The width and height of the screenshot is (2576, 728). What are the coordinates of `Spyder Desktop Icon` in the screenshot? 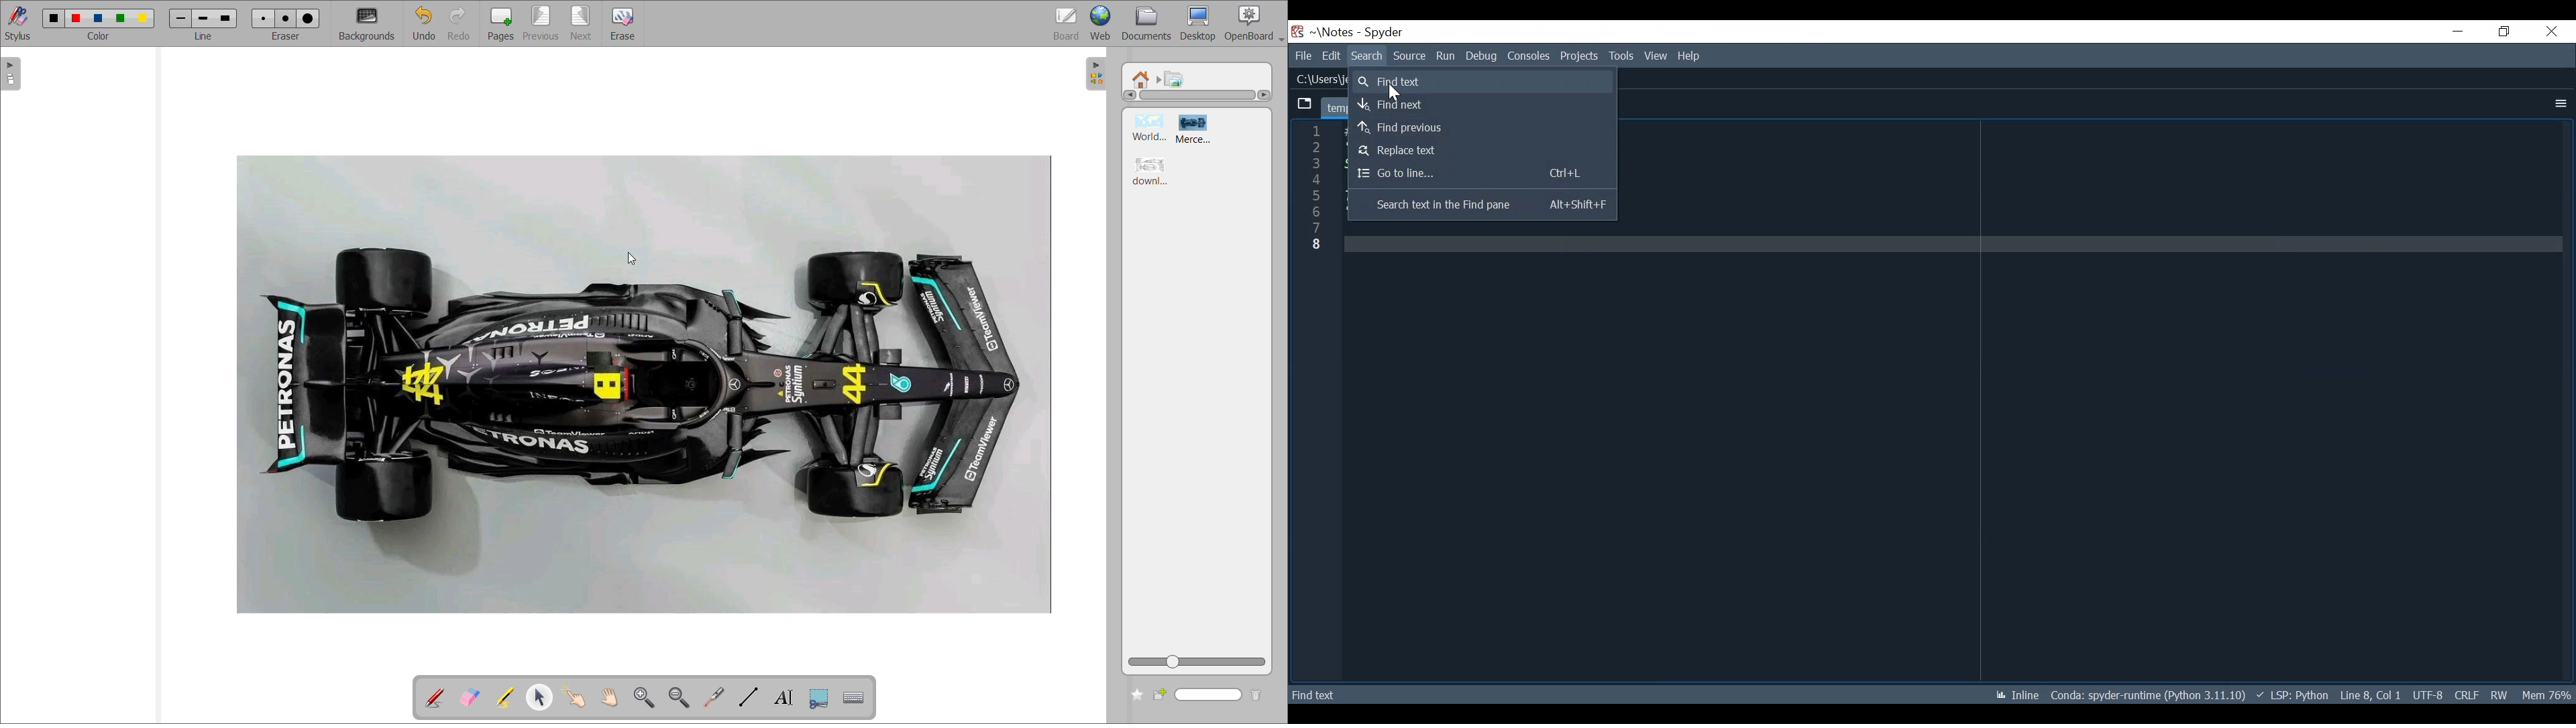 It's located at (1299, 32).